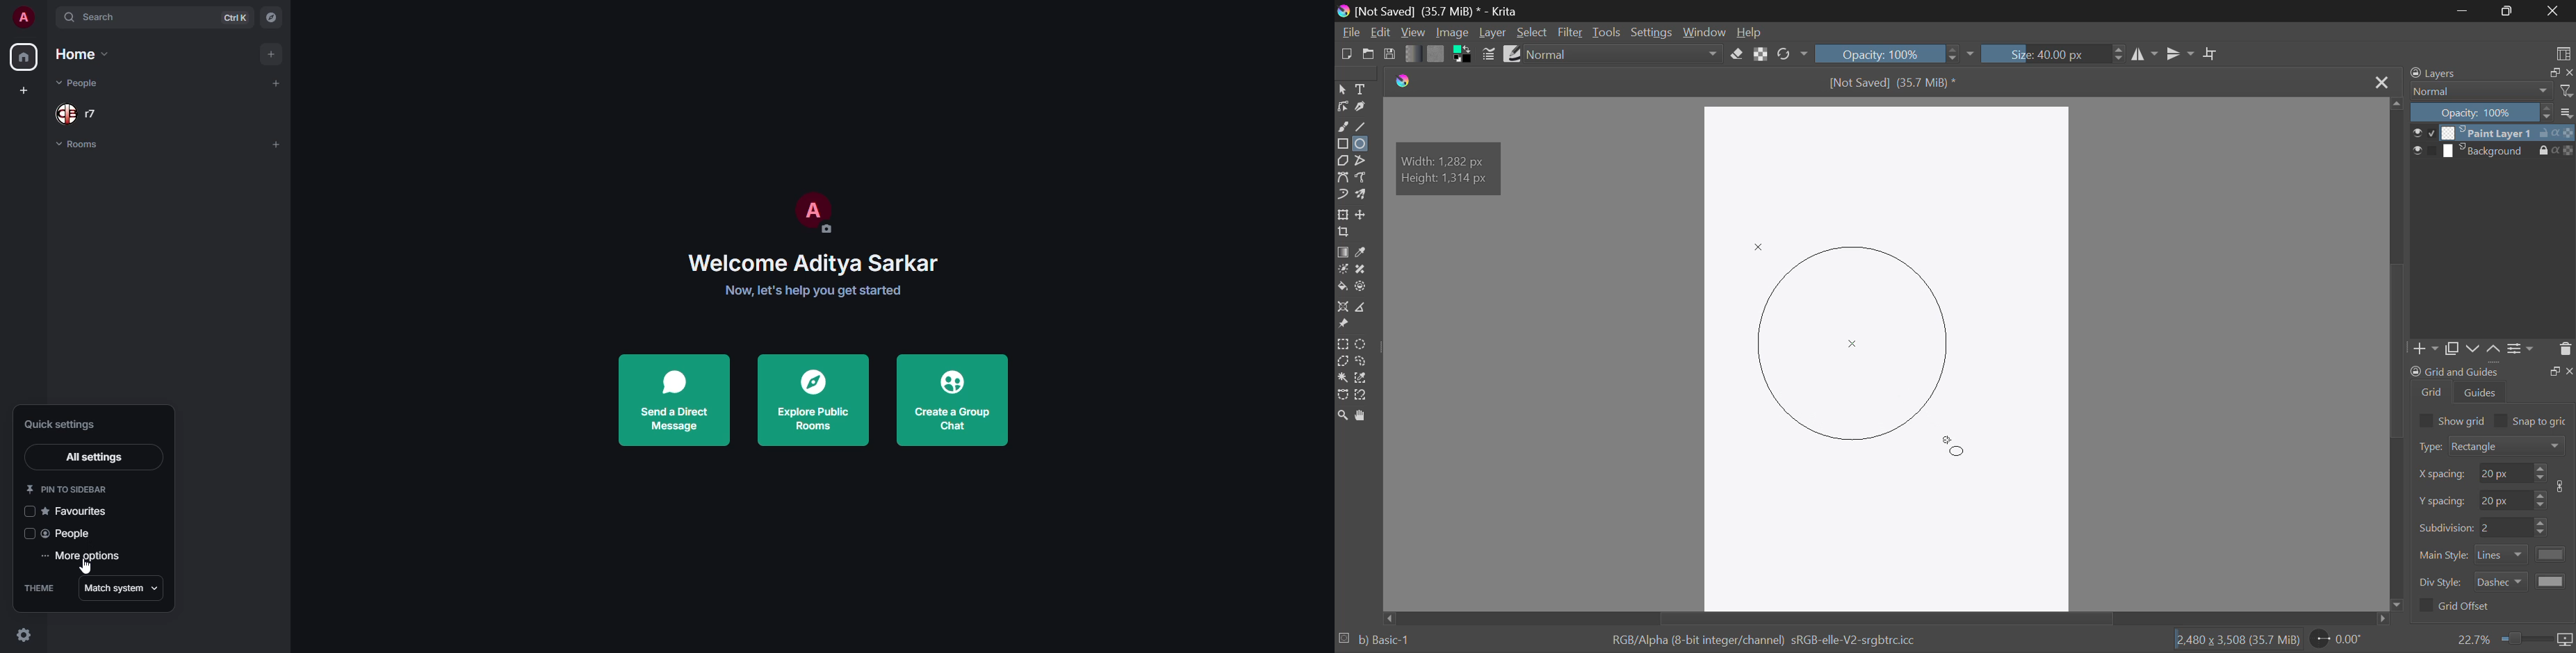  I want to click on add, so click(277, 147).